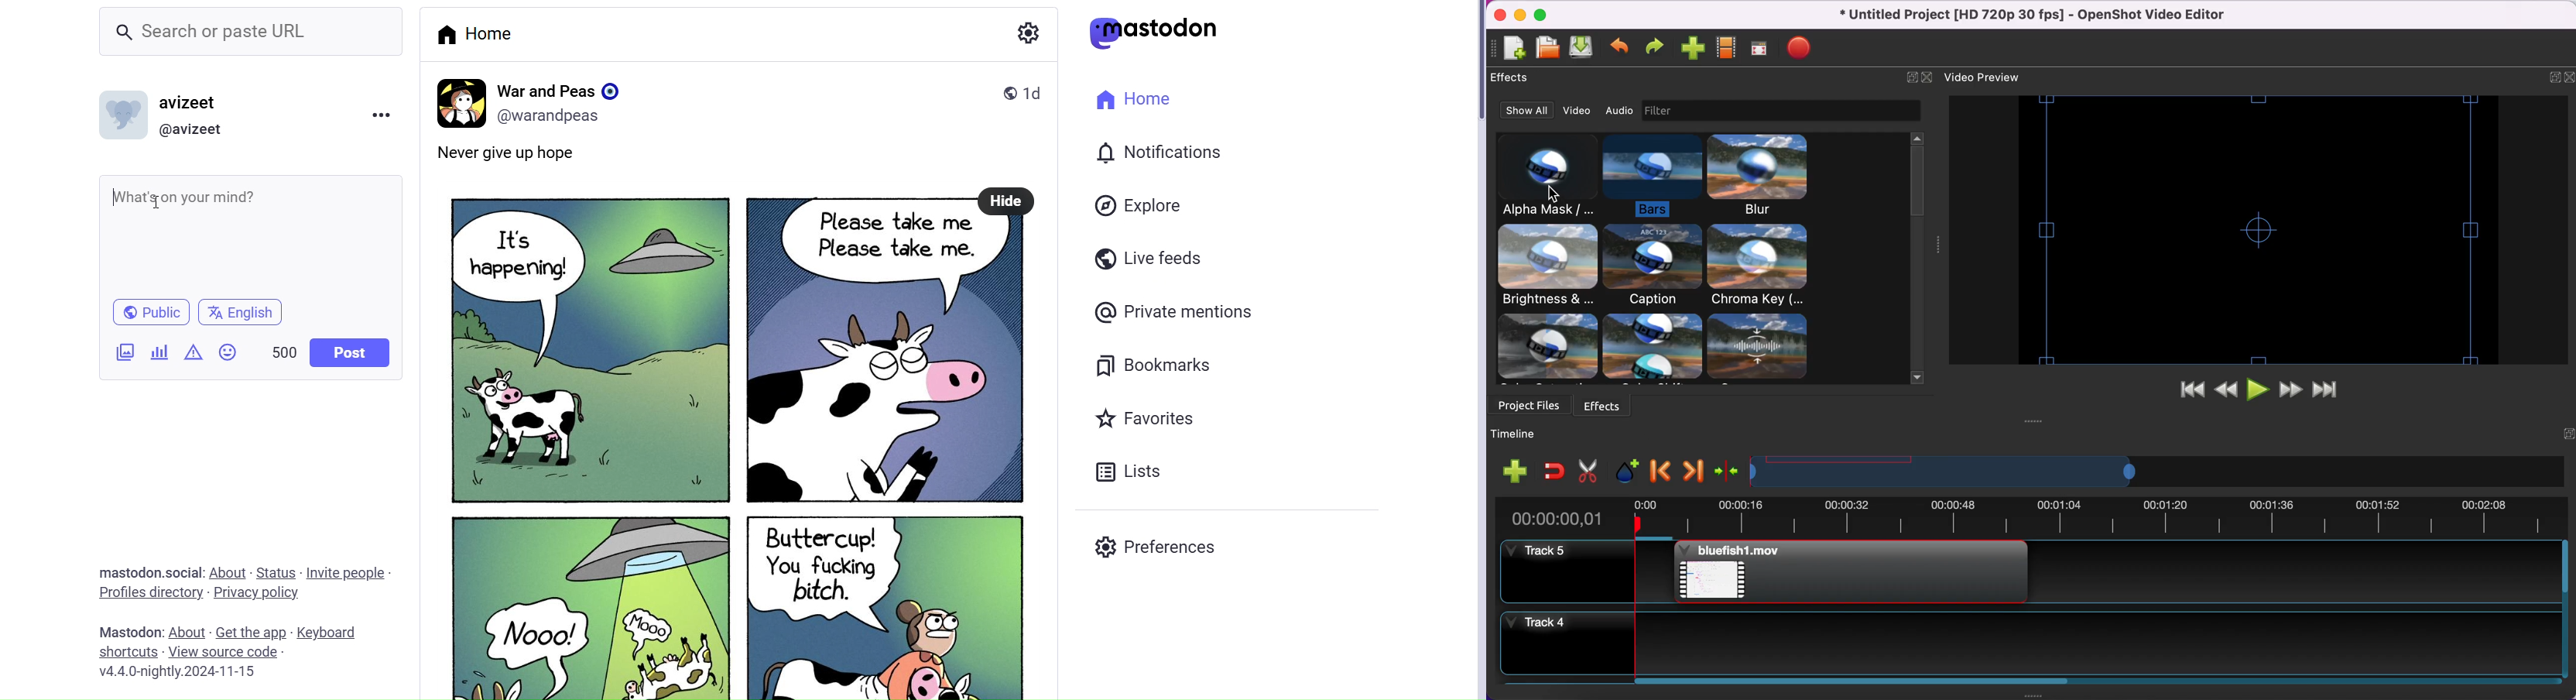 The width and height of the screenshot is (2576, 700). What do you see at coordinates (1175, 311) in the screenshot?
I see `Private Mentions` at bounding box center [1175, 311].